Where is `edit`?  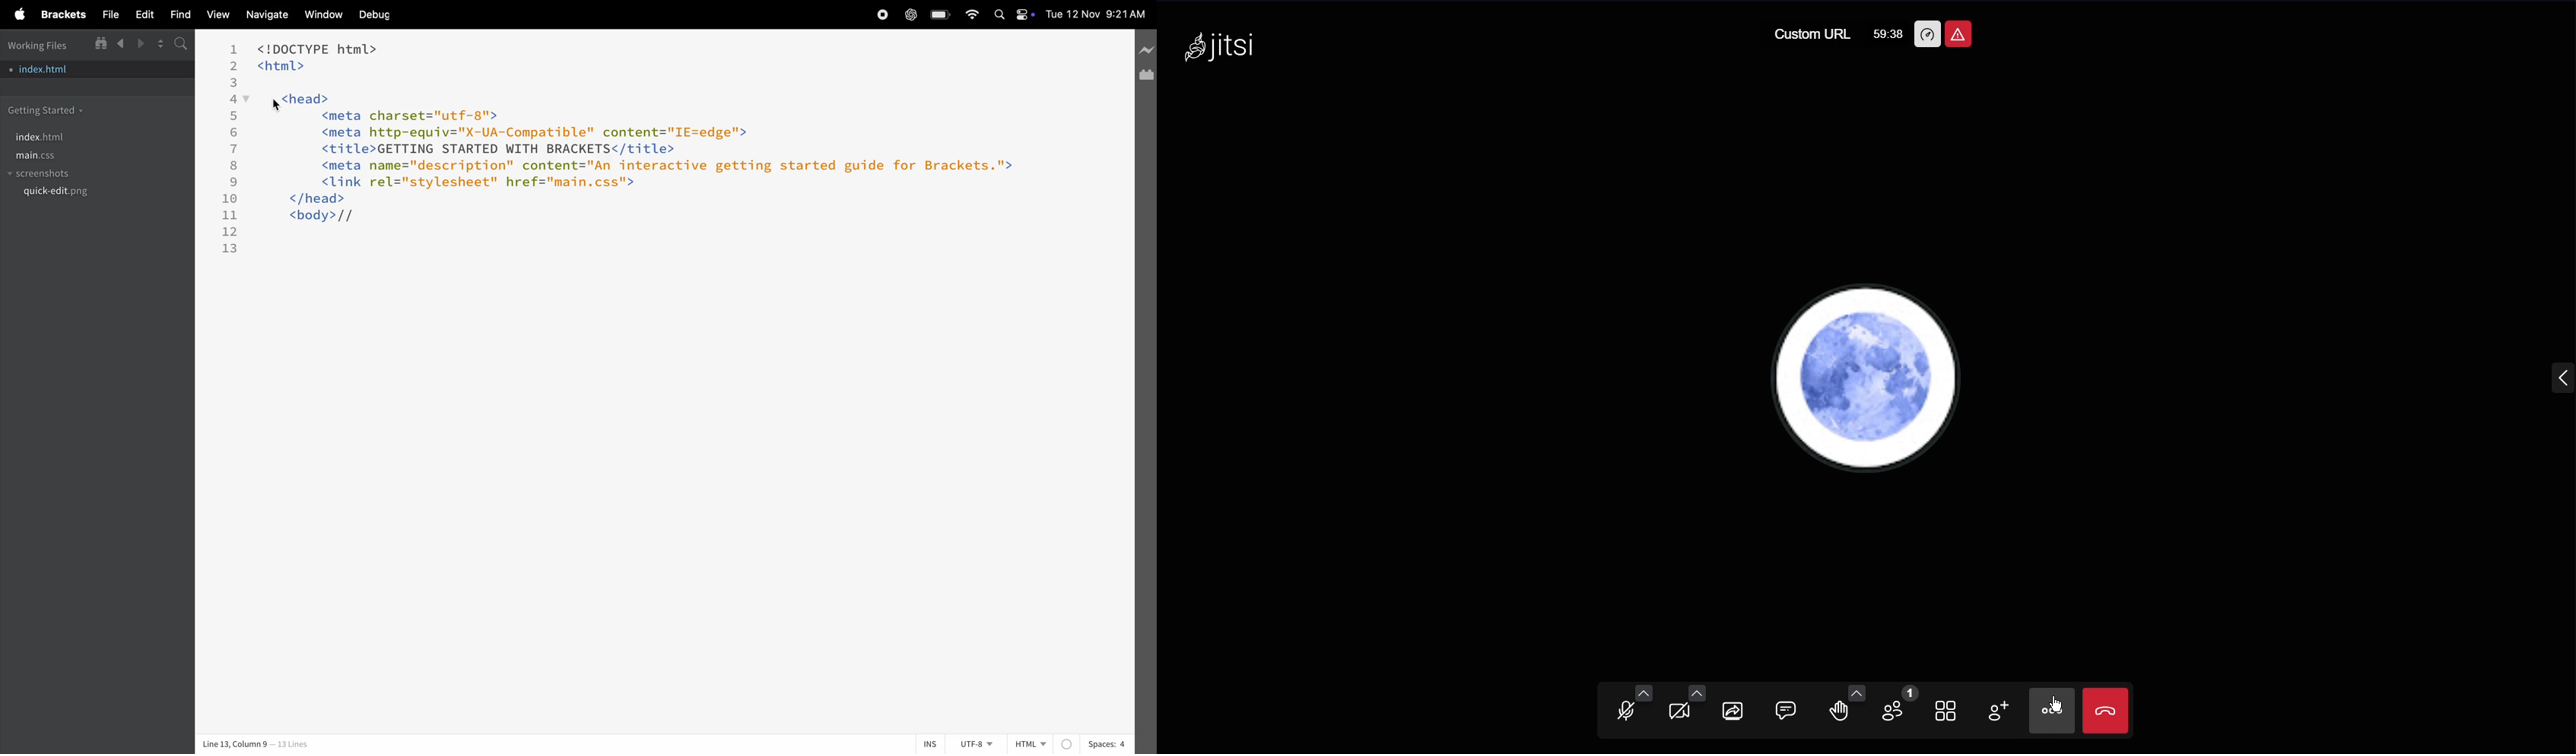
edit is located at coordinates (140, 13).